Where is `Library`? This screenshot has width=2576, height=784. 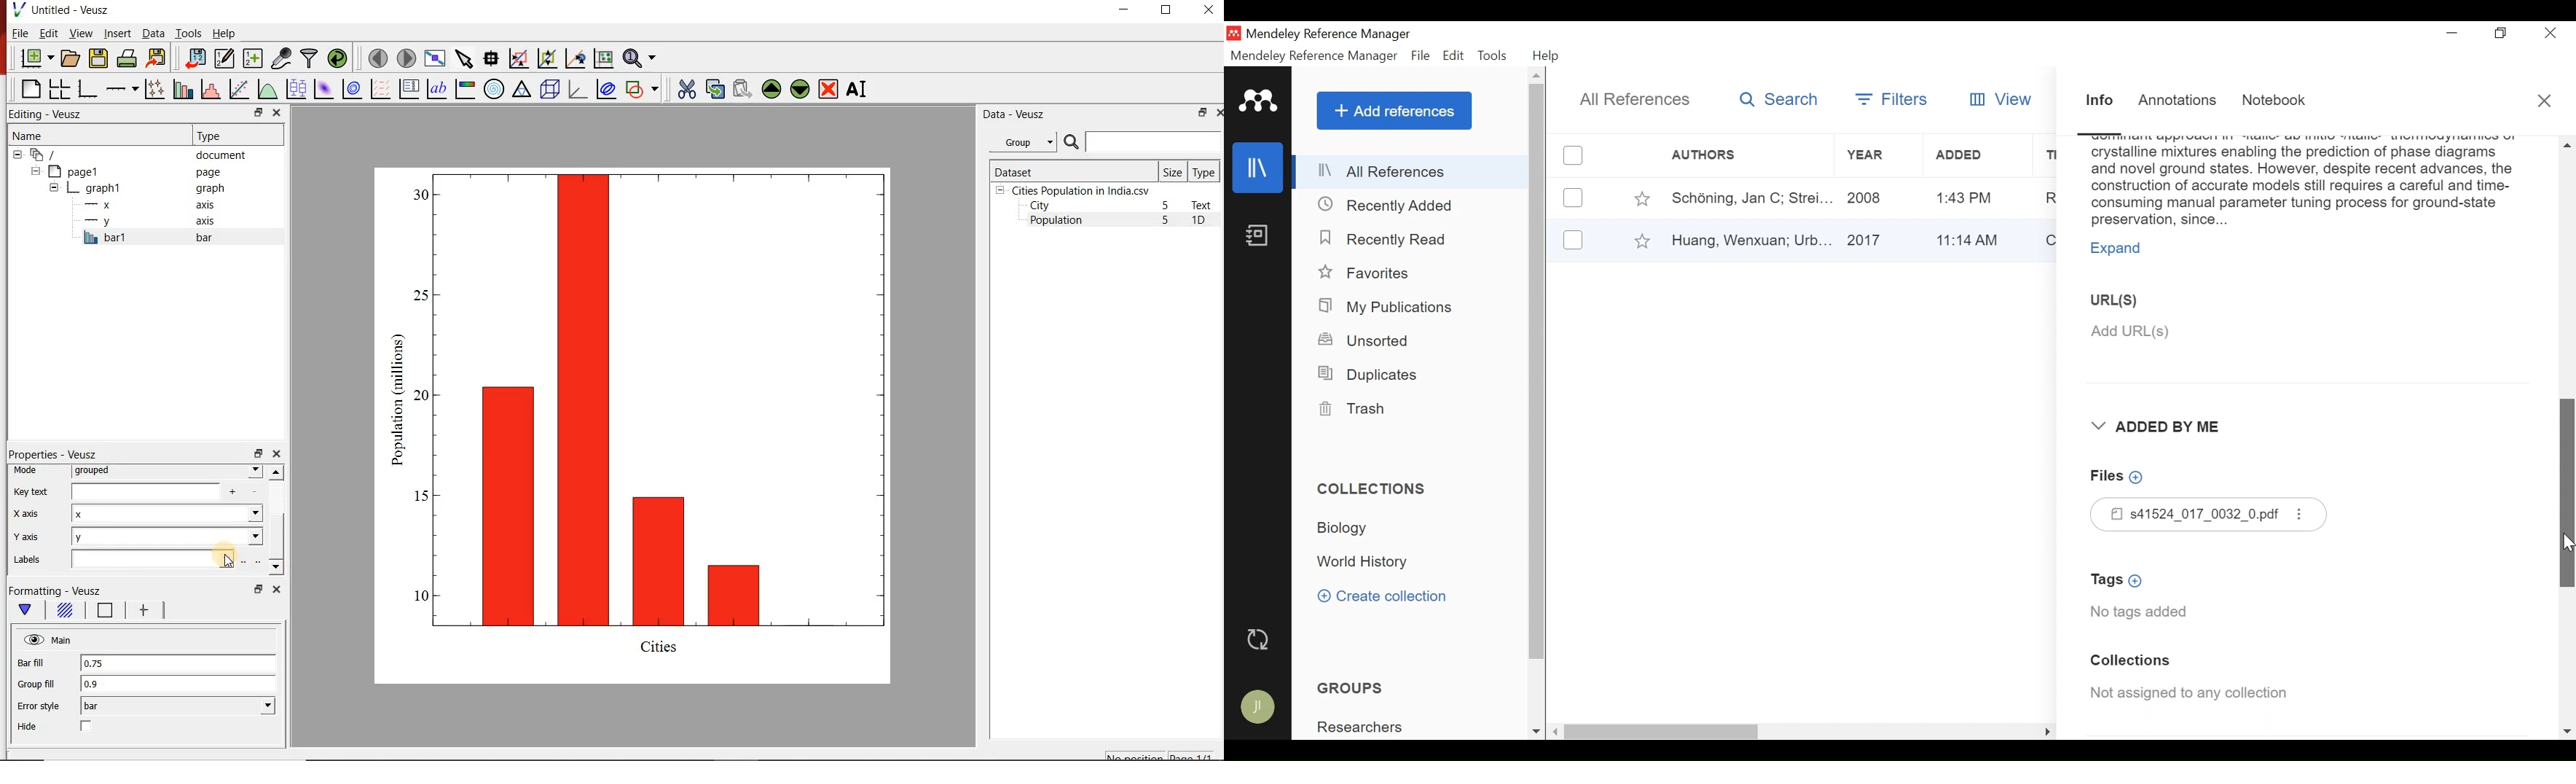 Library is located at coordinates (1258, 167).